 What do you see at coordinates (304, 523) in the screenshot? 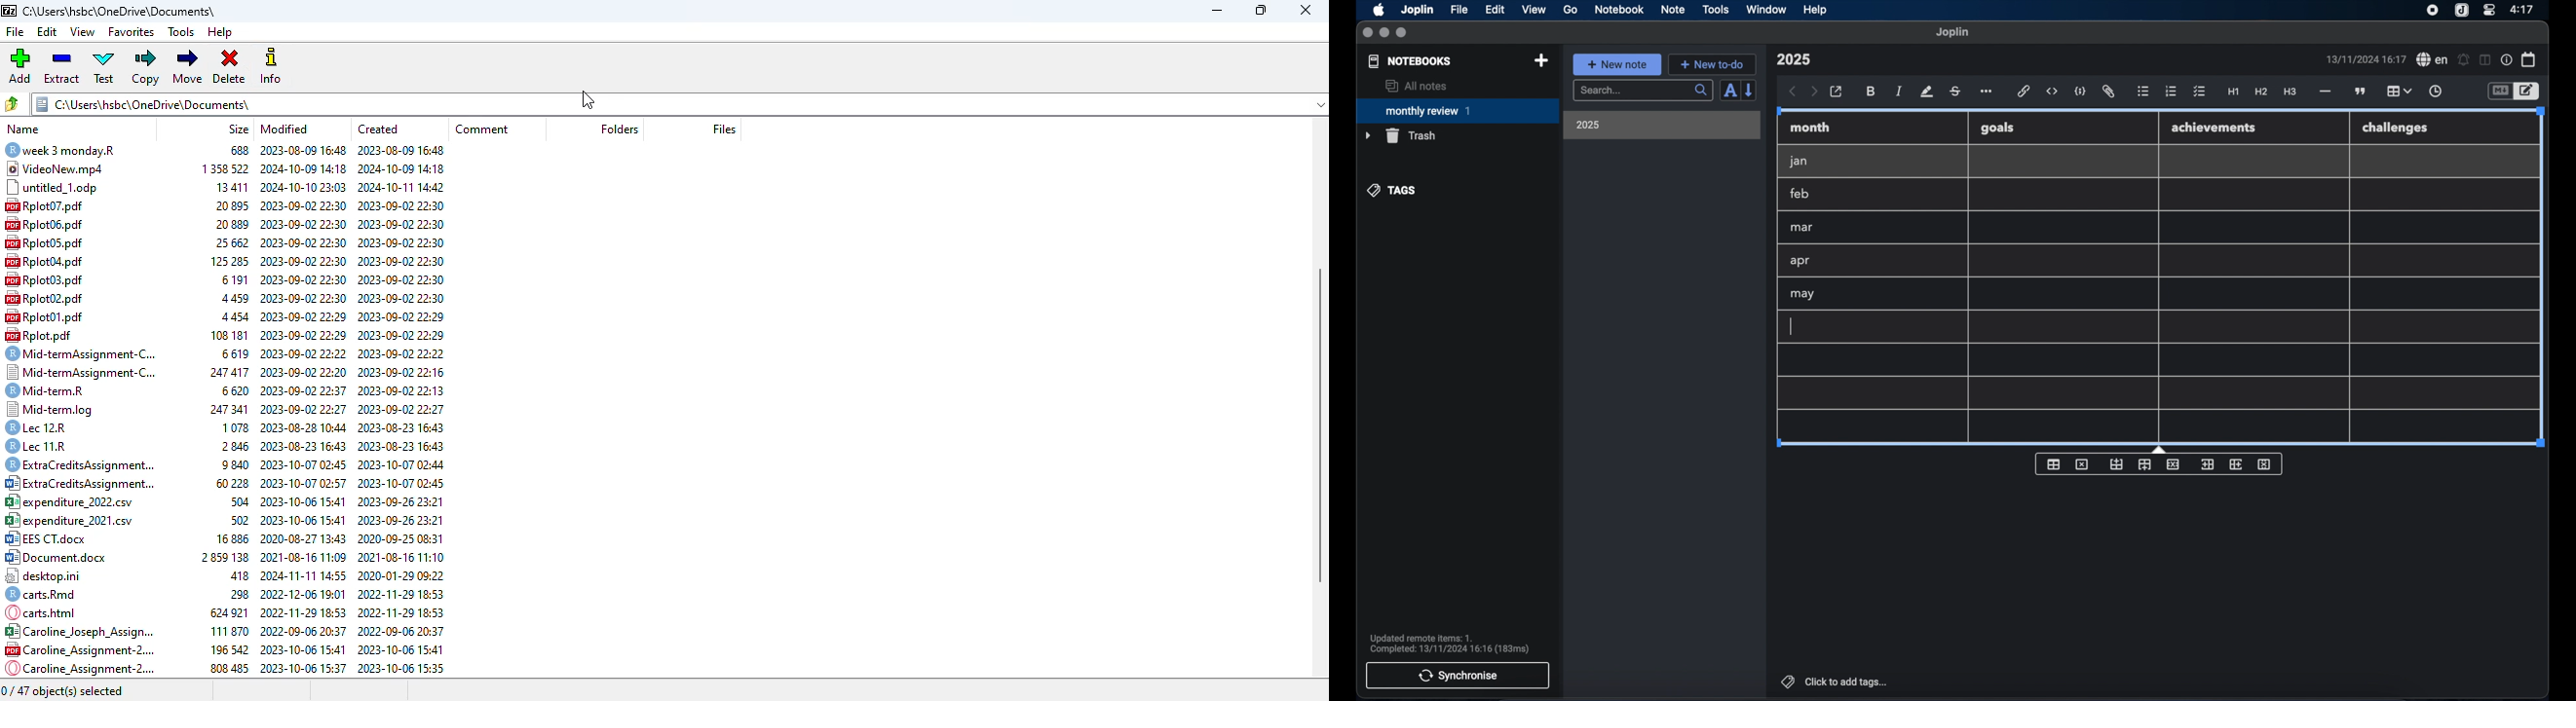
I see `2023-10-06 15:41` at bounding box center [304, 523].